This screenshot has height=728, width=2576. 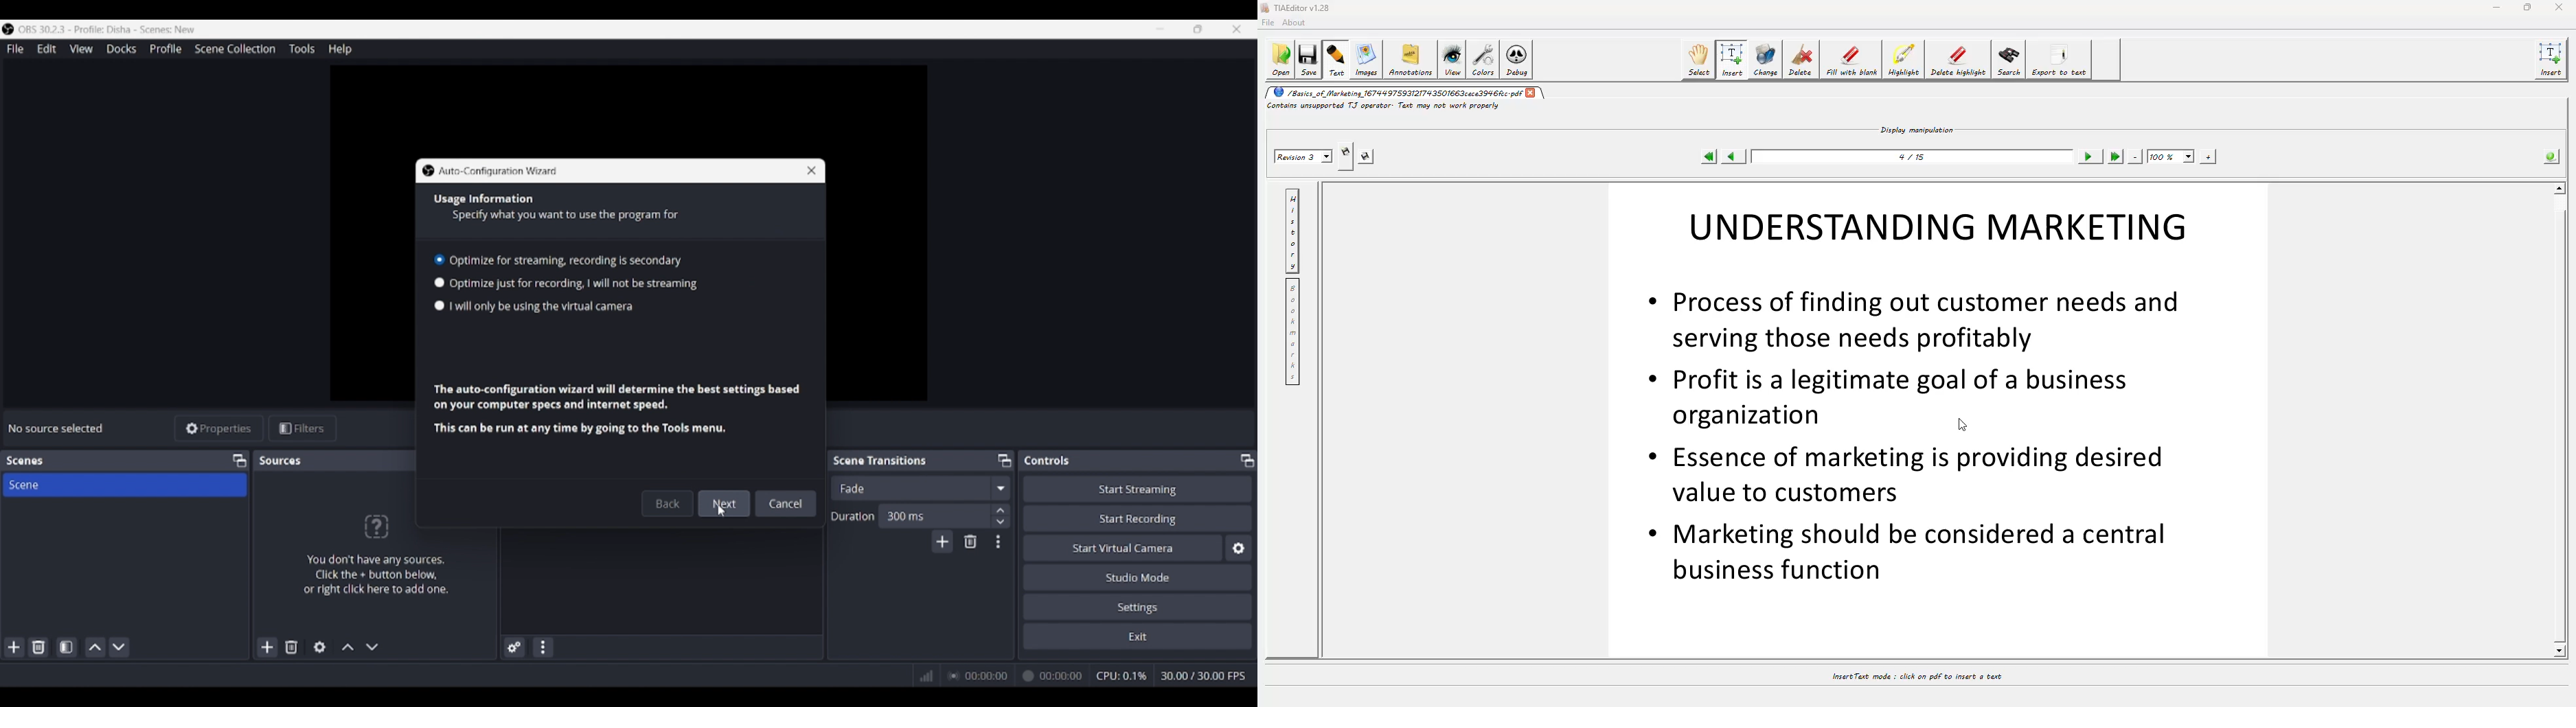 What do you see at coordinates (219, 429) in the screenshot?
I see `Properties` at bounding box center [219, 429].